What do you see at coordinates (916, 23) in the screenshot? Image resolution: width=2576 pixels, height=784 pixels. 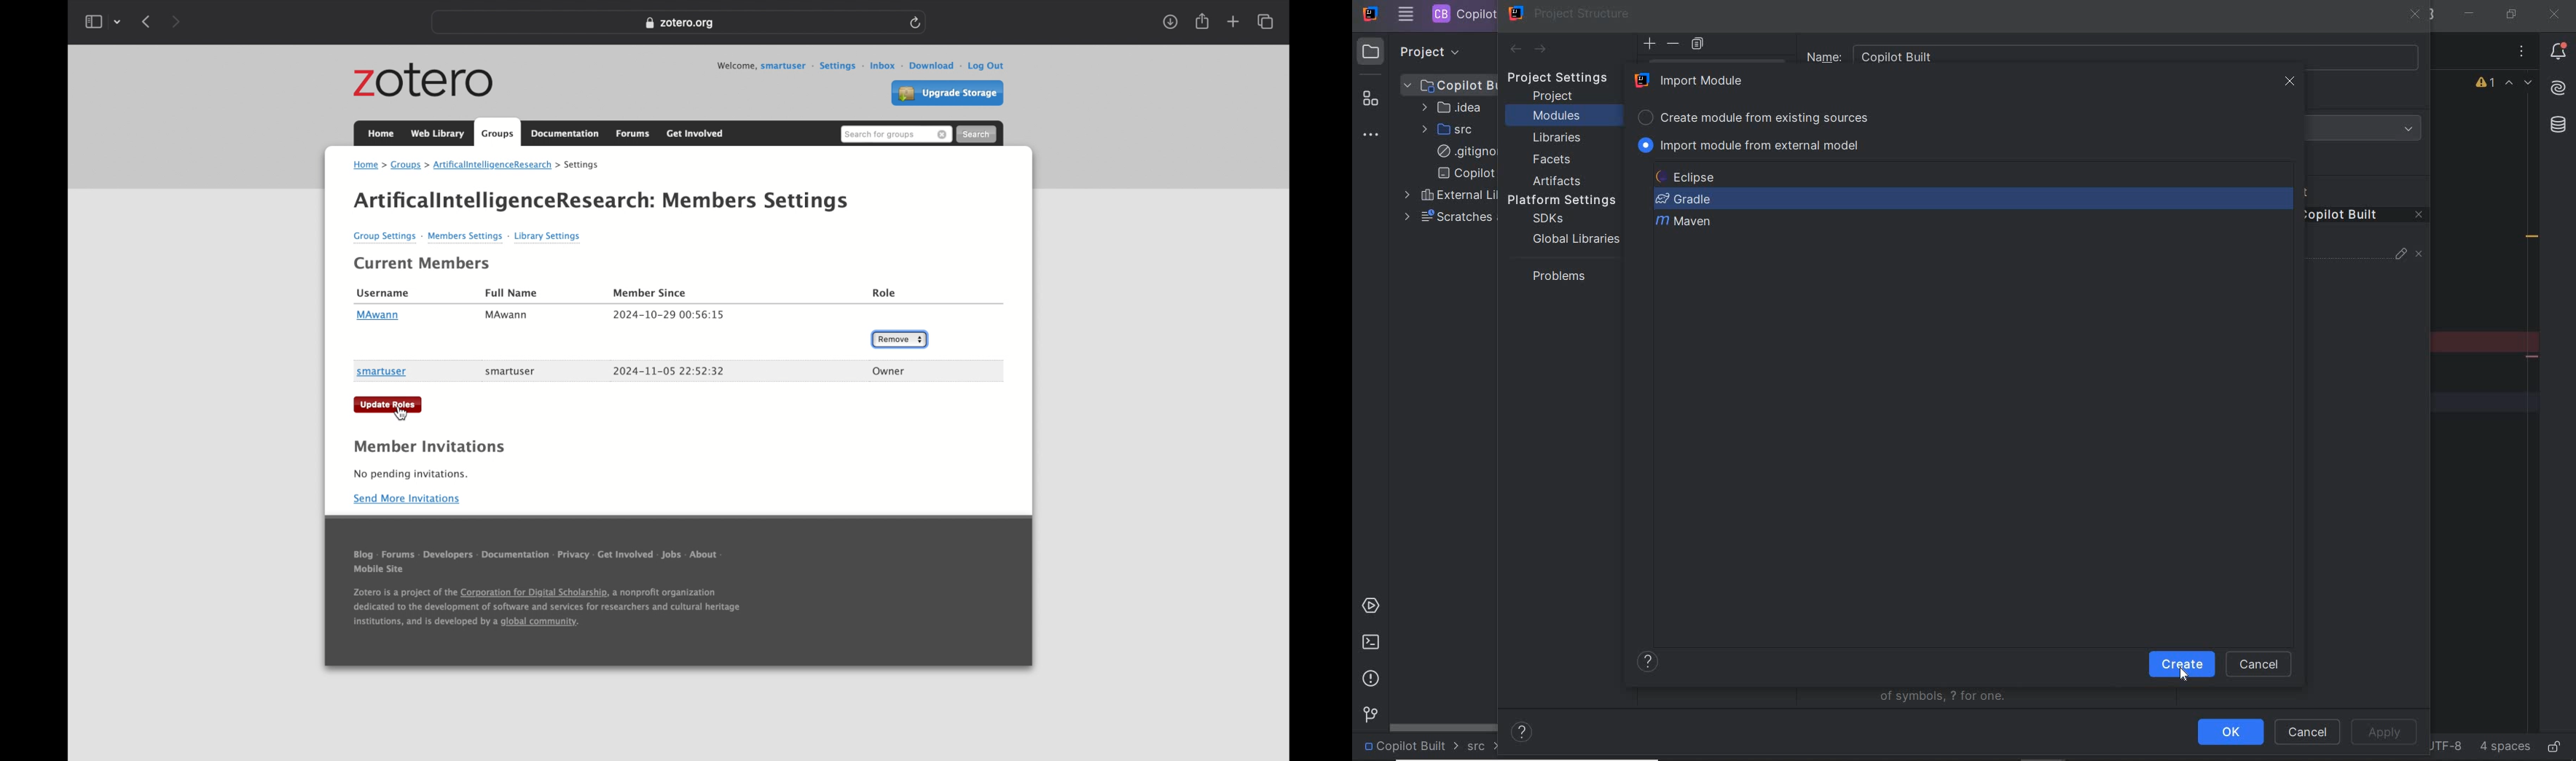 I see `refresh` at bounding box center [916, 23].